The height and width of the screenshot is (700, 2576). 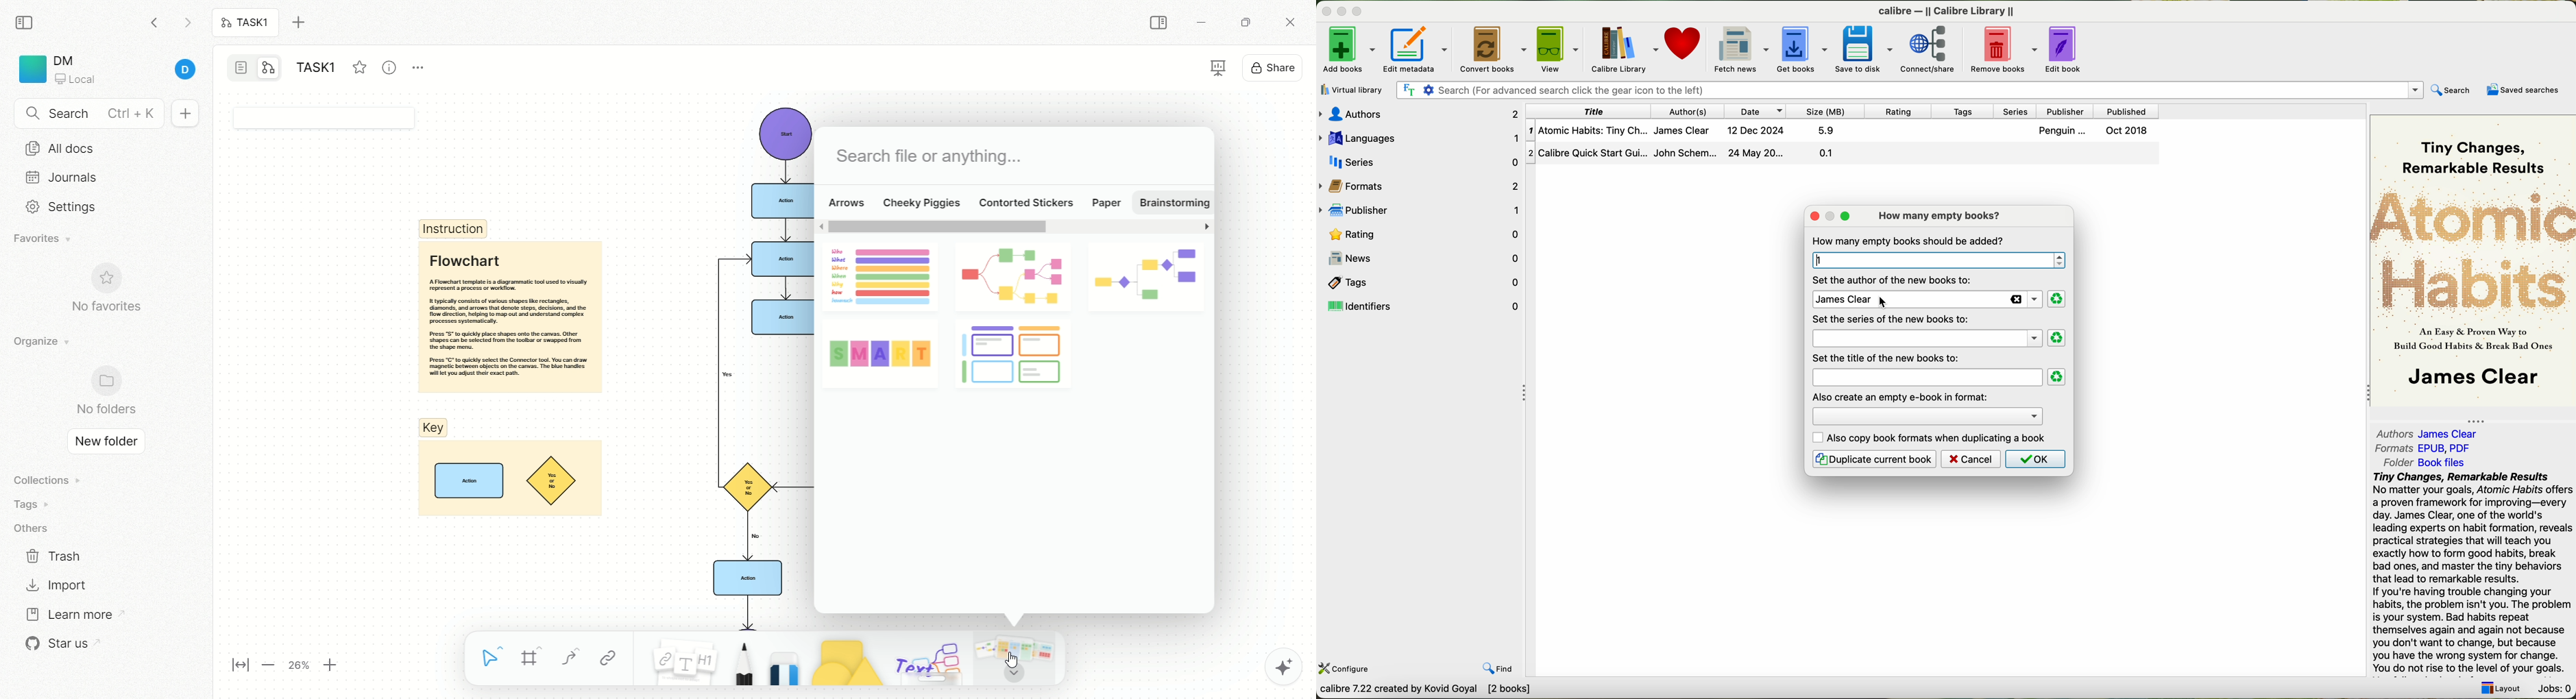 I want to click on save to disk, so click(x=1864, y=50).